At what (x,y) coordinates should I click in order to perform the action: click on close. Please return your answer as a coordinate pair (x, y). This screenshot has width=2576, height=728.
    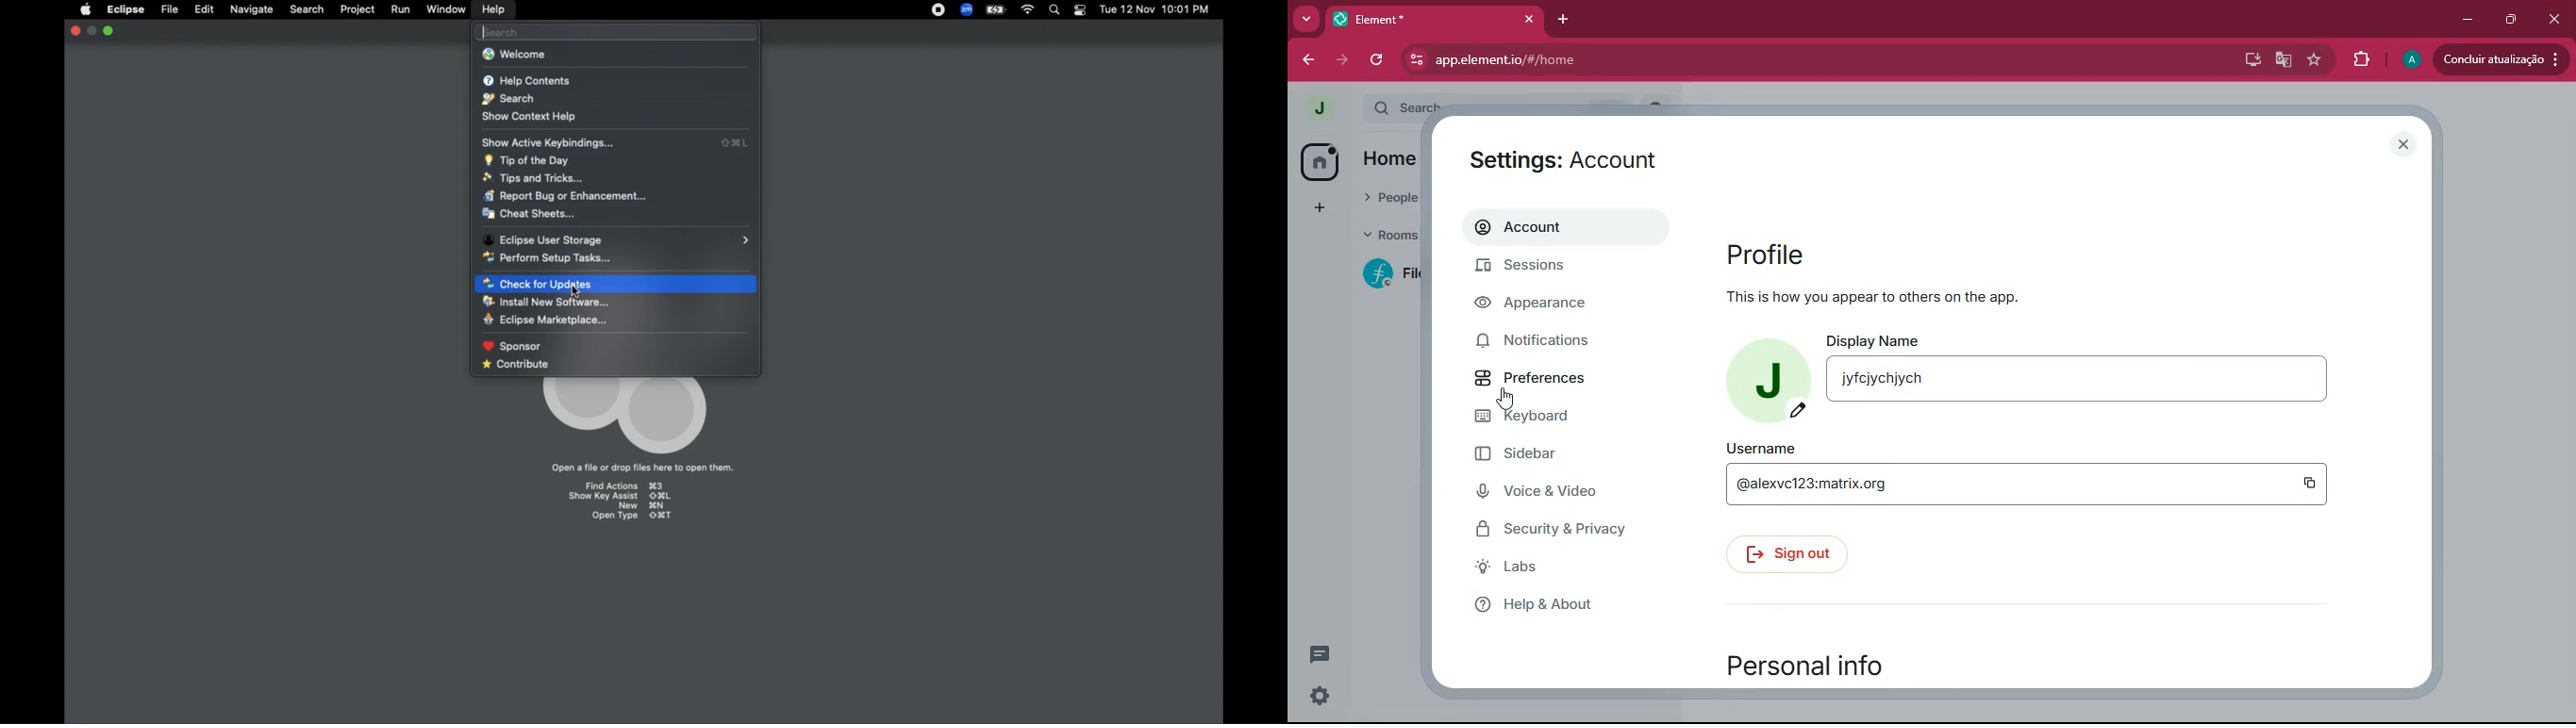
    Looking at the image, I should click on (2553, 16).